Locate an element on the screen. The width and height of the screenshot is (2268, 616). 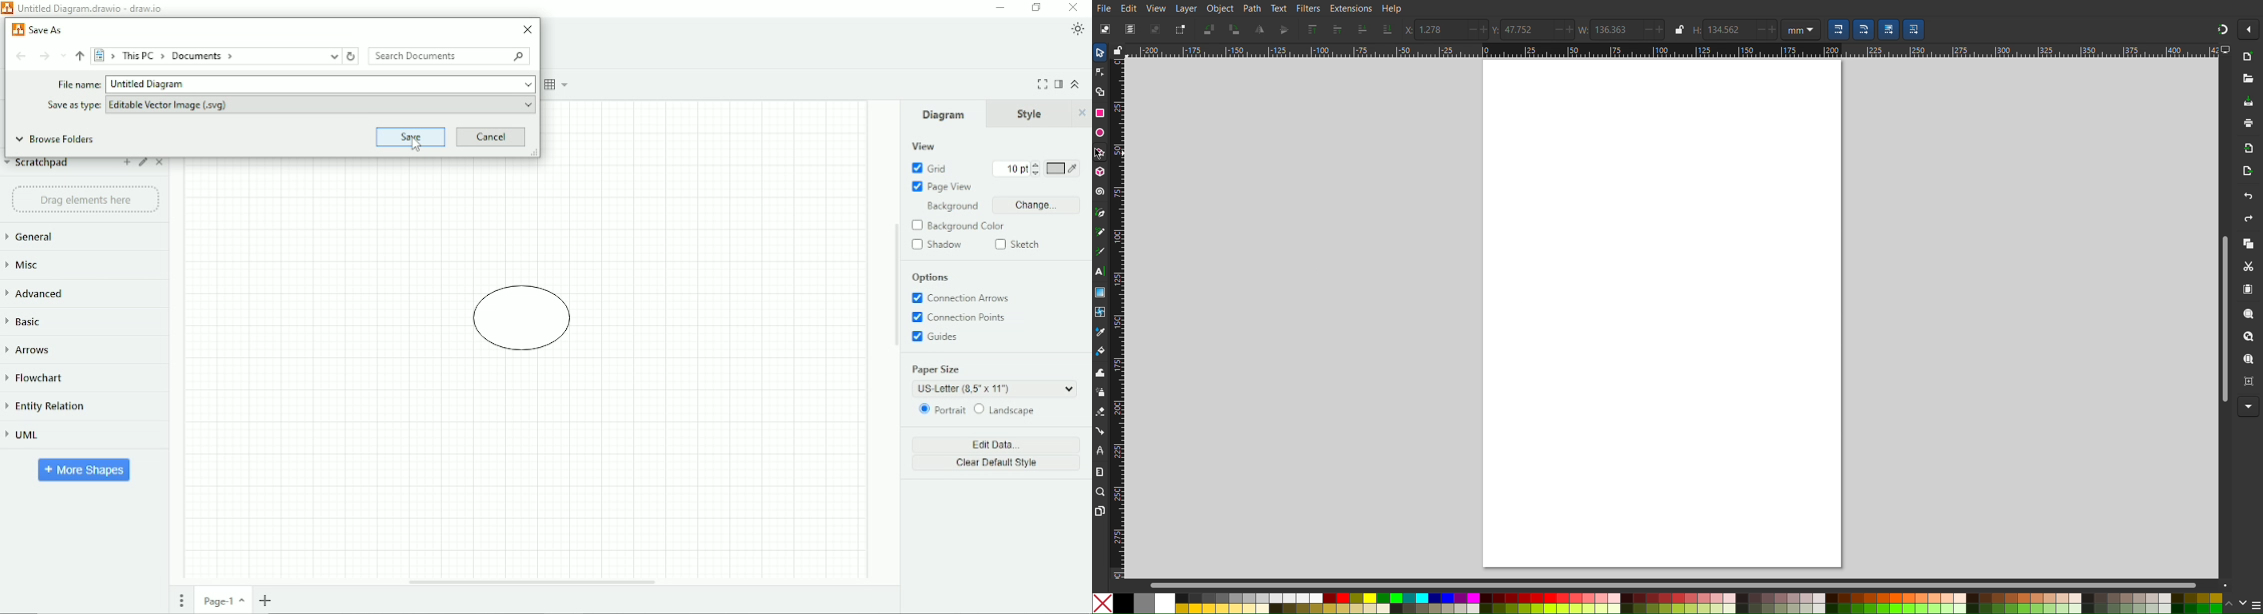
Page View is located at coordinates (941, 186).